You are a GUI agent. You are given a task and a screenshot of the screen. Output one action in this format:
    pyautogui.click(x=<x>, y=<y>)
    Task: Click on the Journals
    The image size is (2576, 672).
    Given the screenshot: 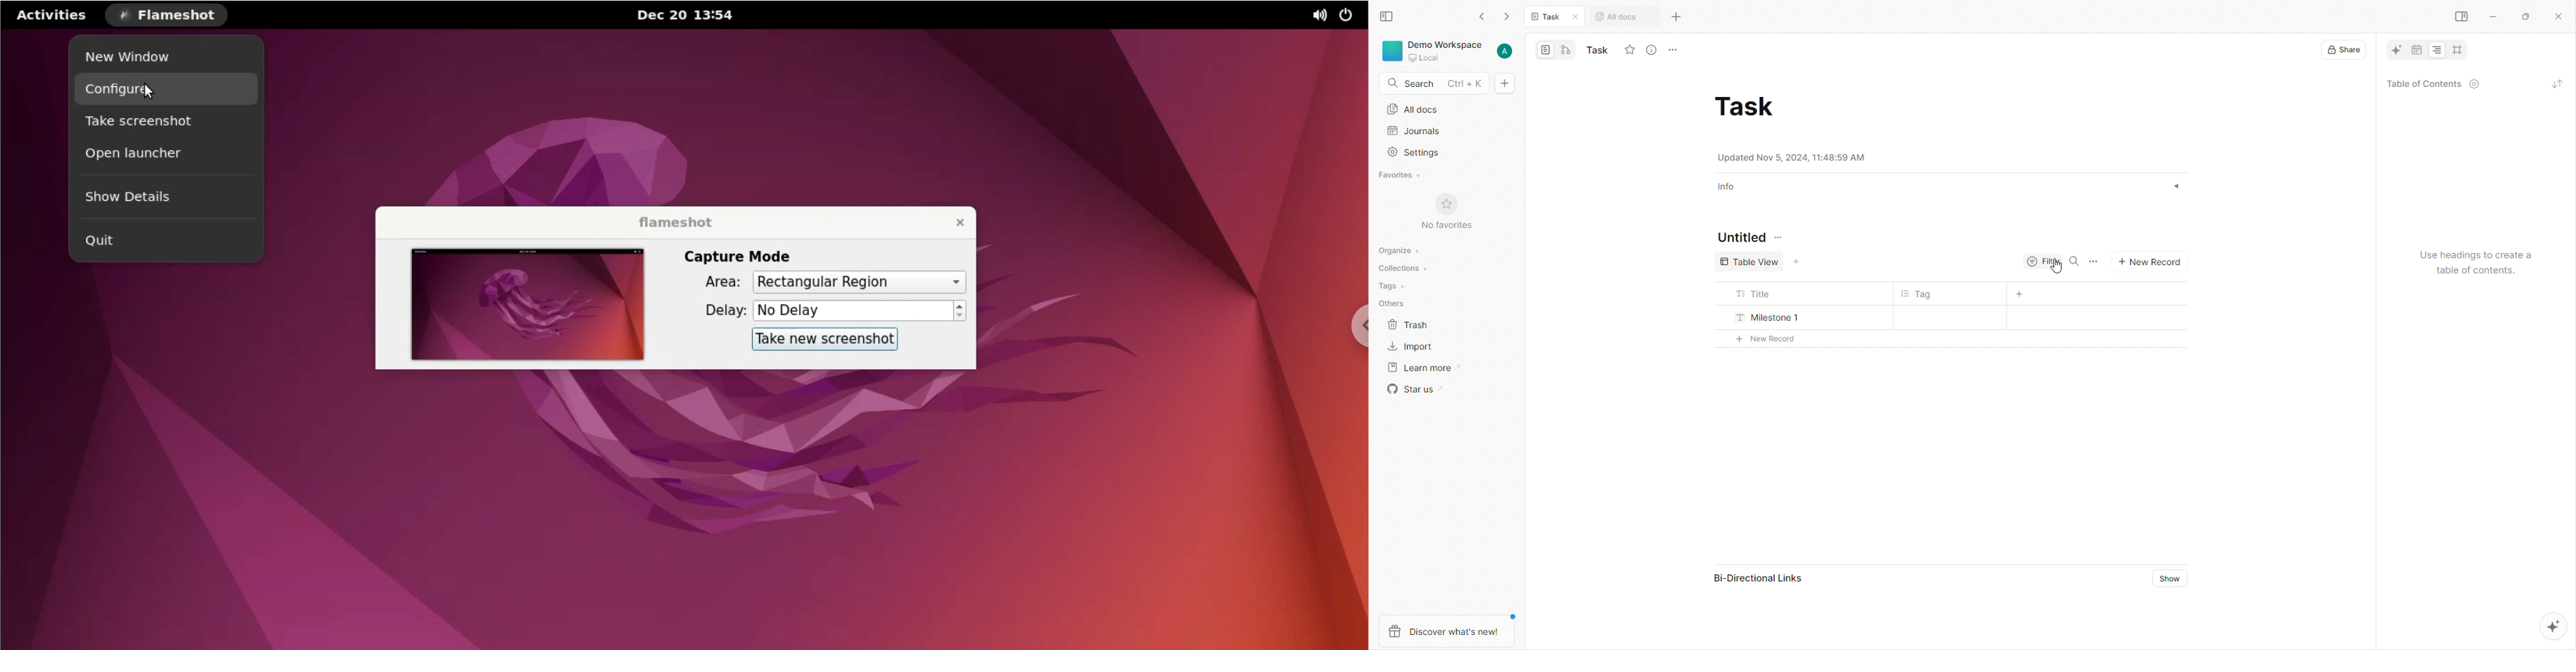 What is the action you would take?
    pyautogui.click(x=1423, y=132)
    